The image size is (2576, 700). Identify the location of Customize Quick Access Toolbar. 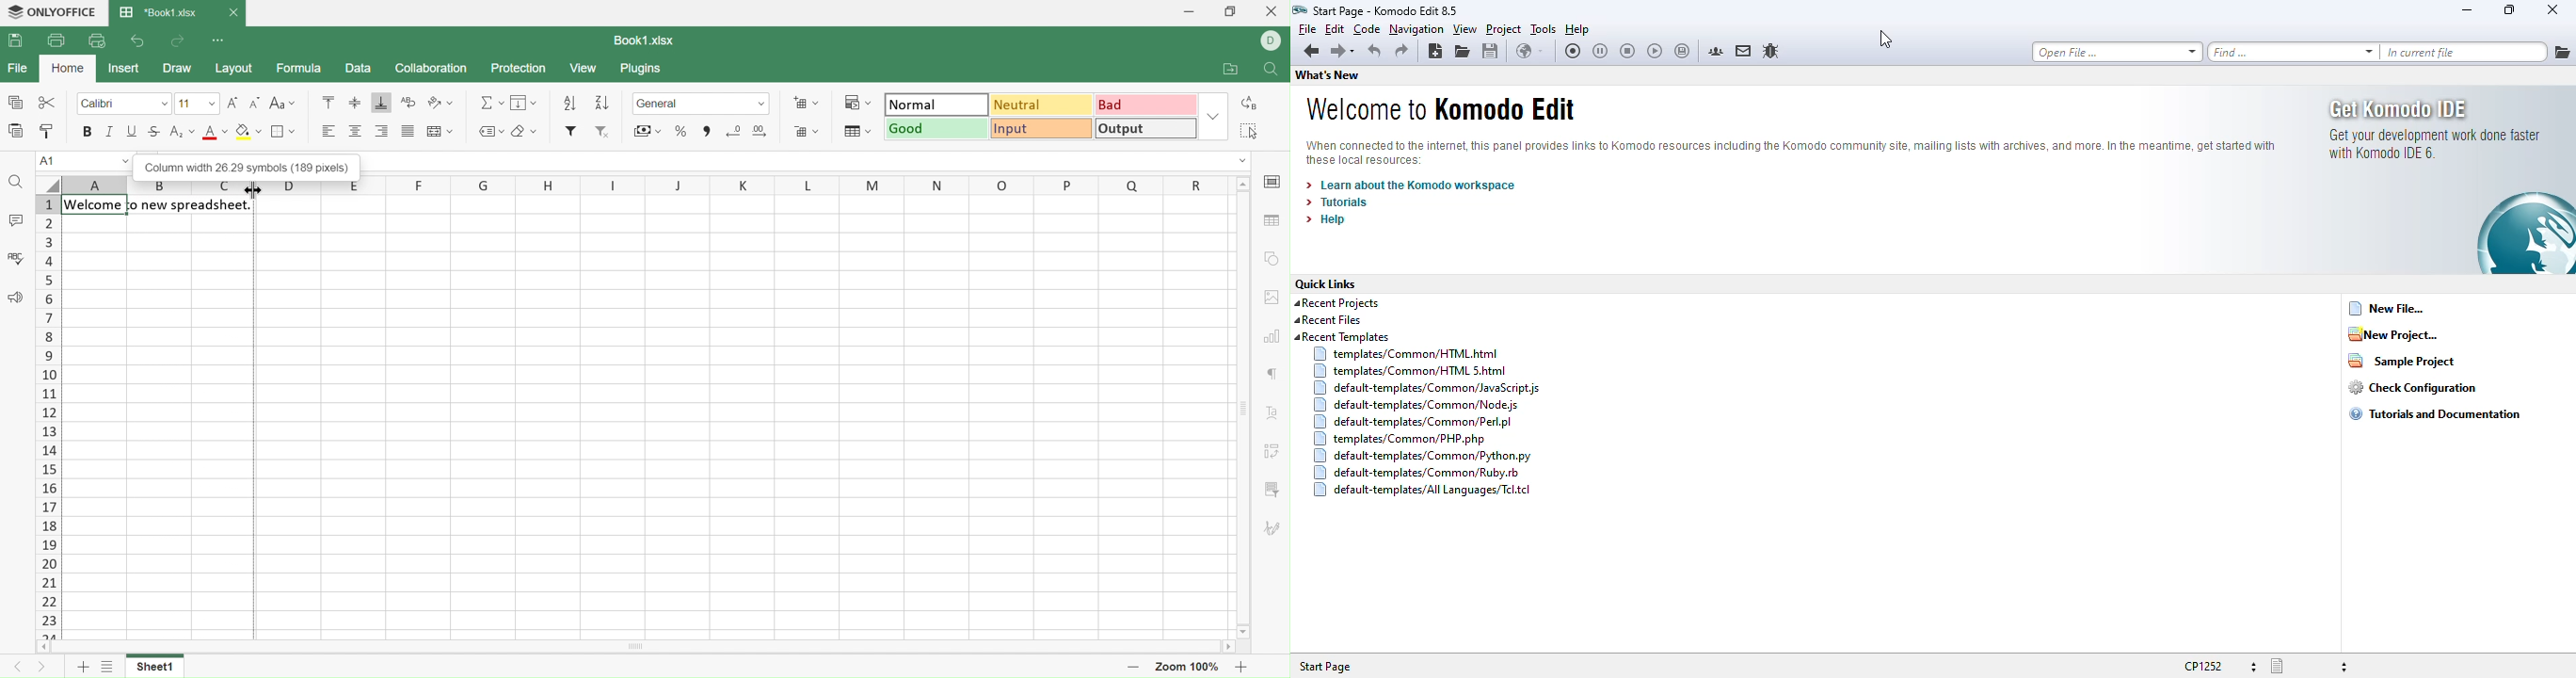
(219, 42).